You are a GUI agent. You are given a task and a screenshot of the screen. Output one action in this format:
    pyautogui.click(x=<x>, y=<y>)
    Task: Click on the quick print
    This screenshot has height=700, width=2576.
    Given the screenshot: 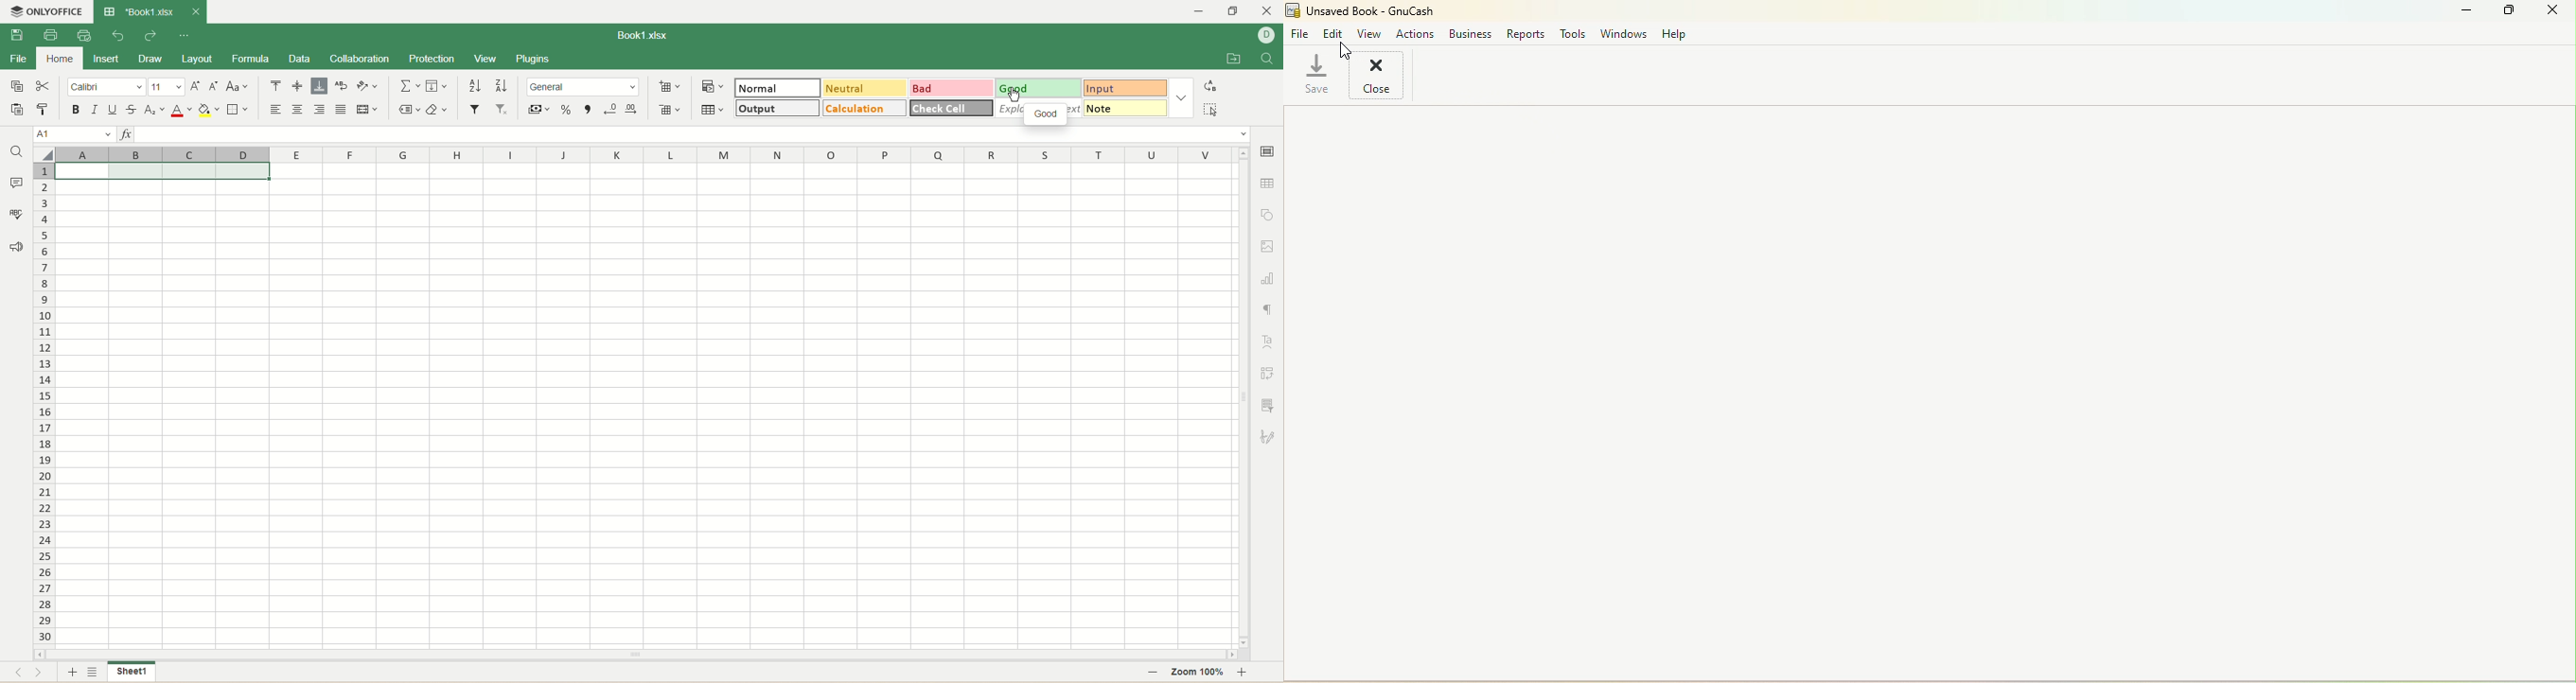 What is the action you would take?
    pyautogui.click(x=84, y=35)
    